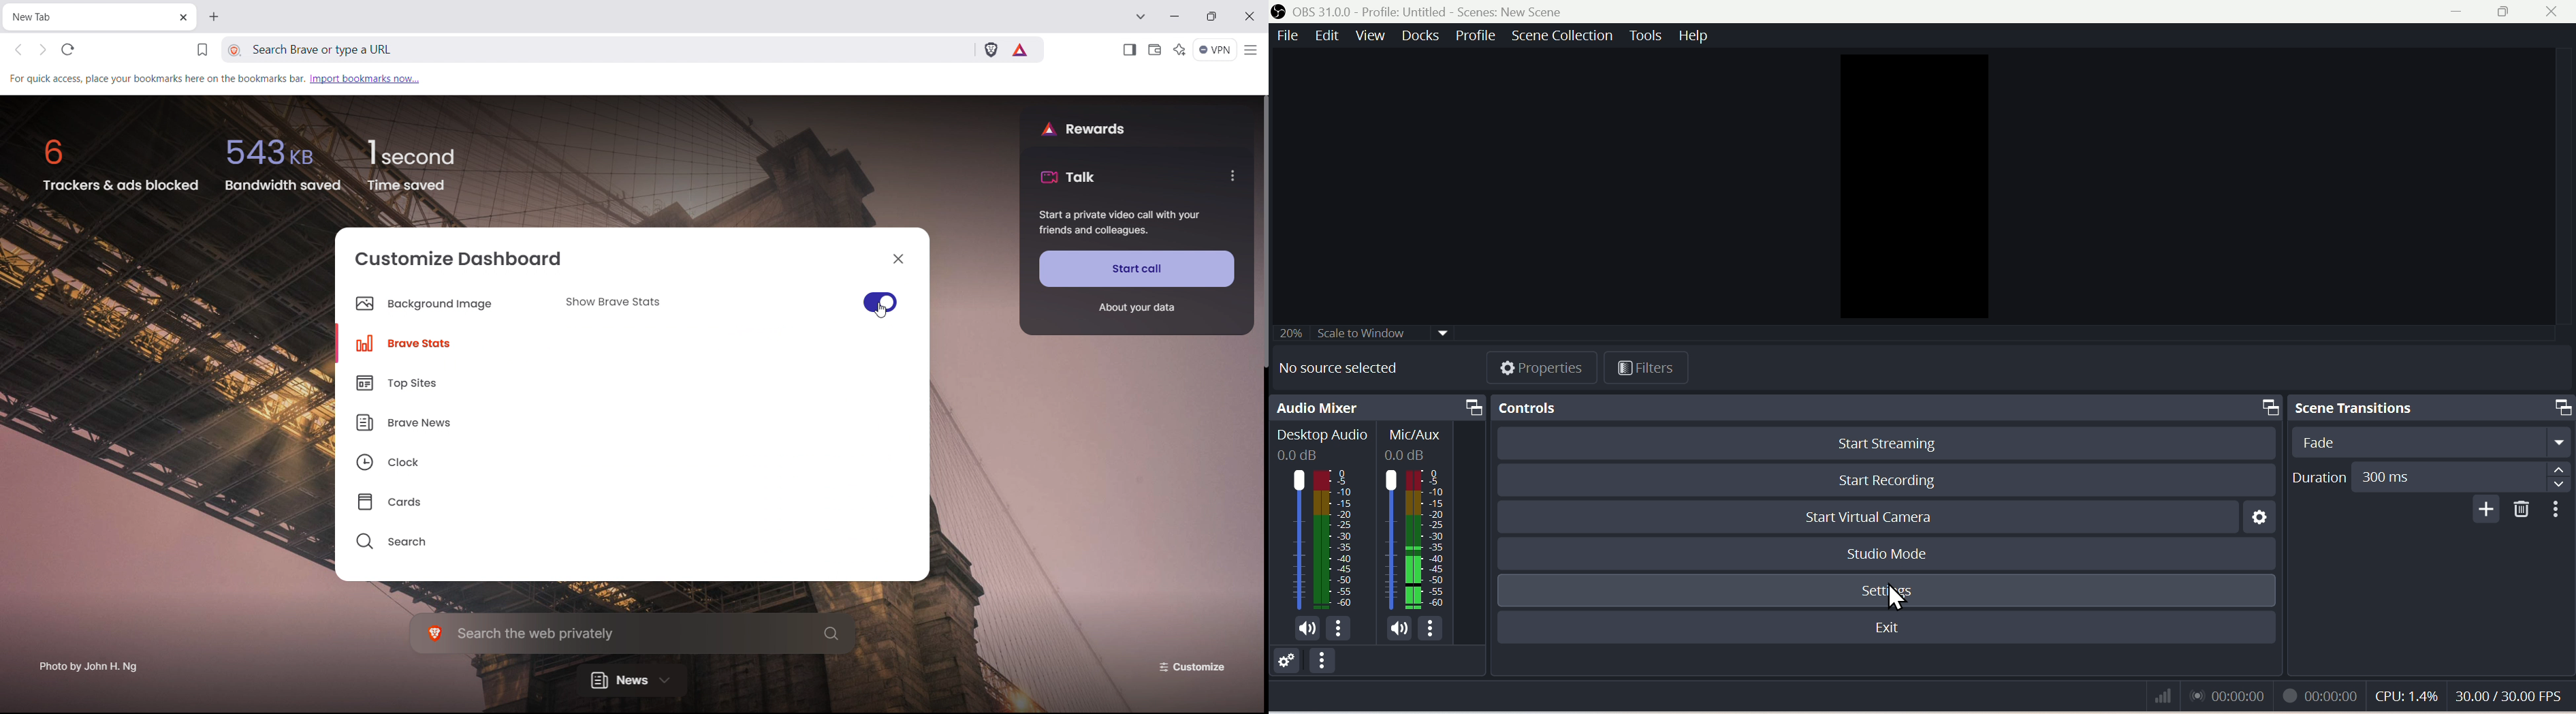  I want to click on close, so click(2556, 13).